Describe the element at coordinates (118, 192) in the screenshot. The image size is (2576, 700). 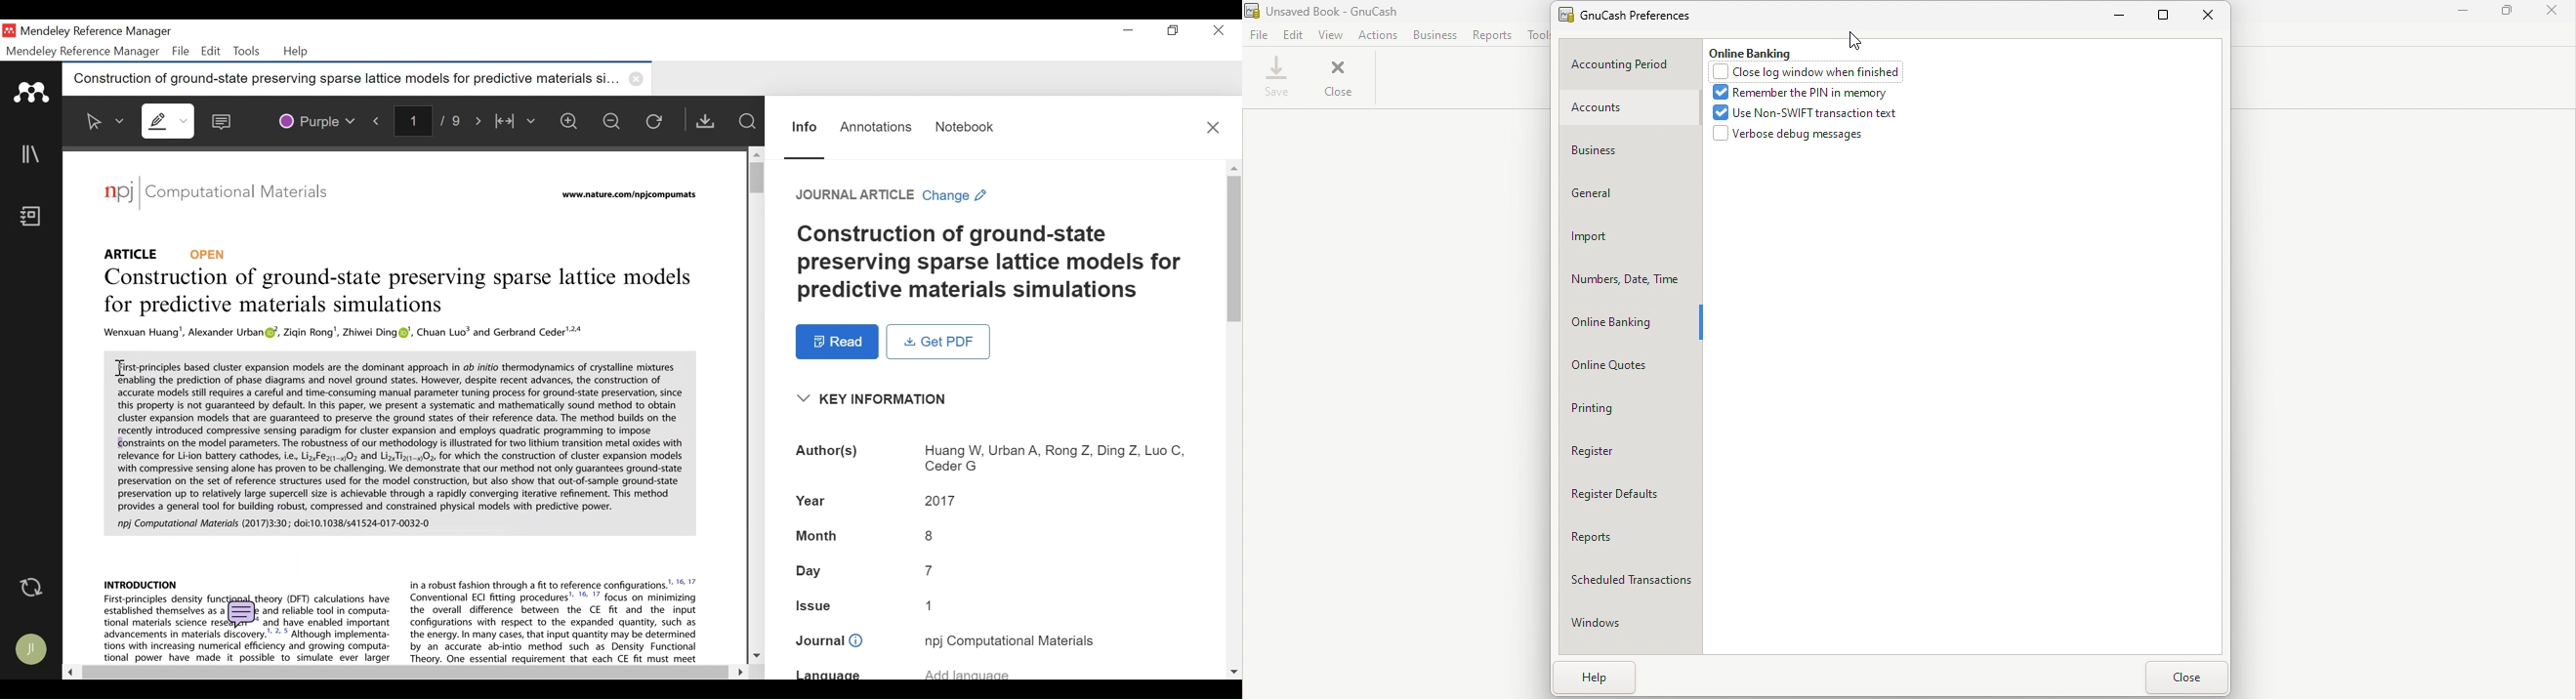
I see `logo` at that location.